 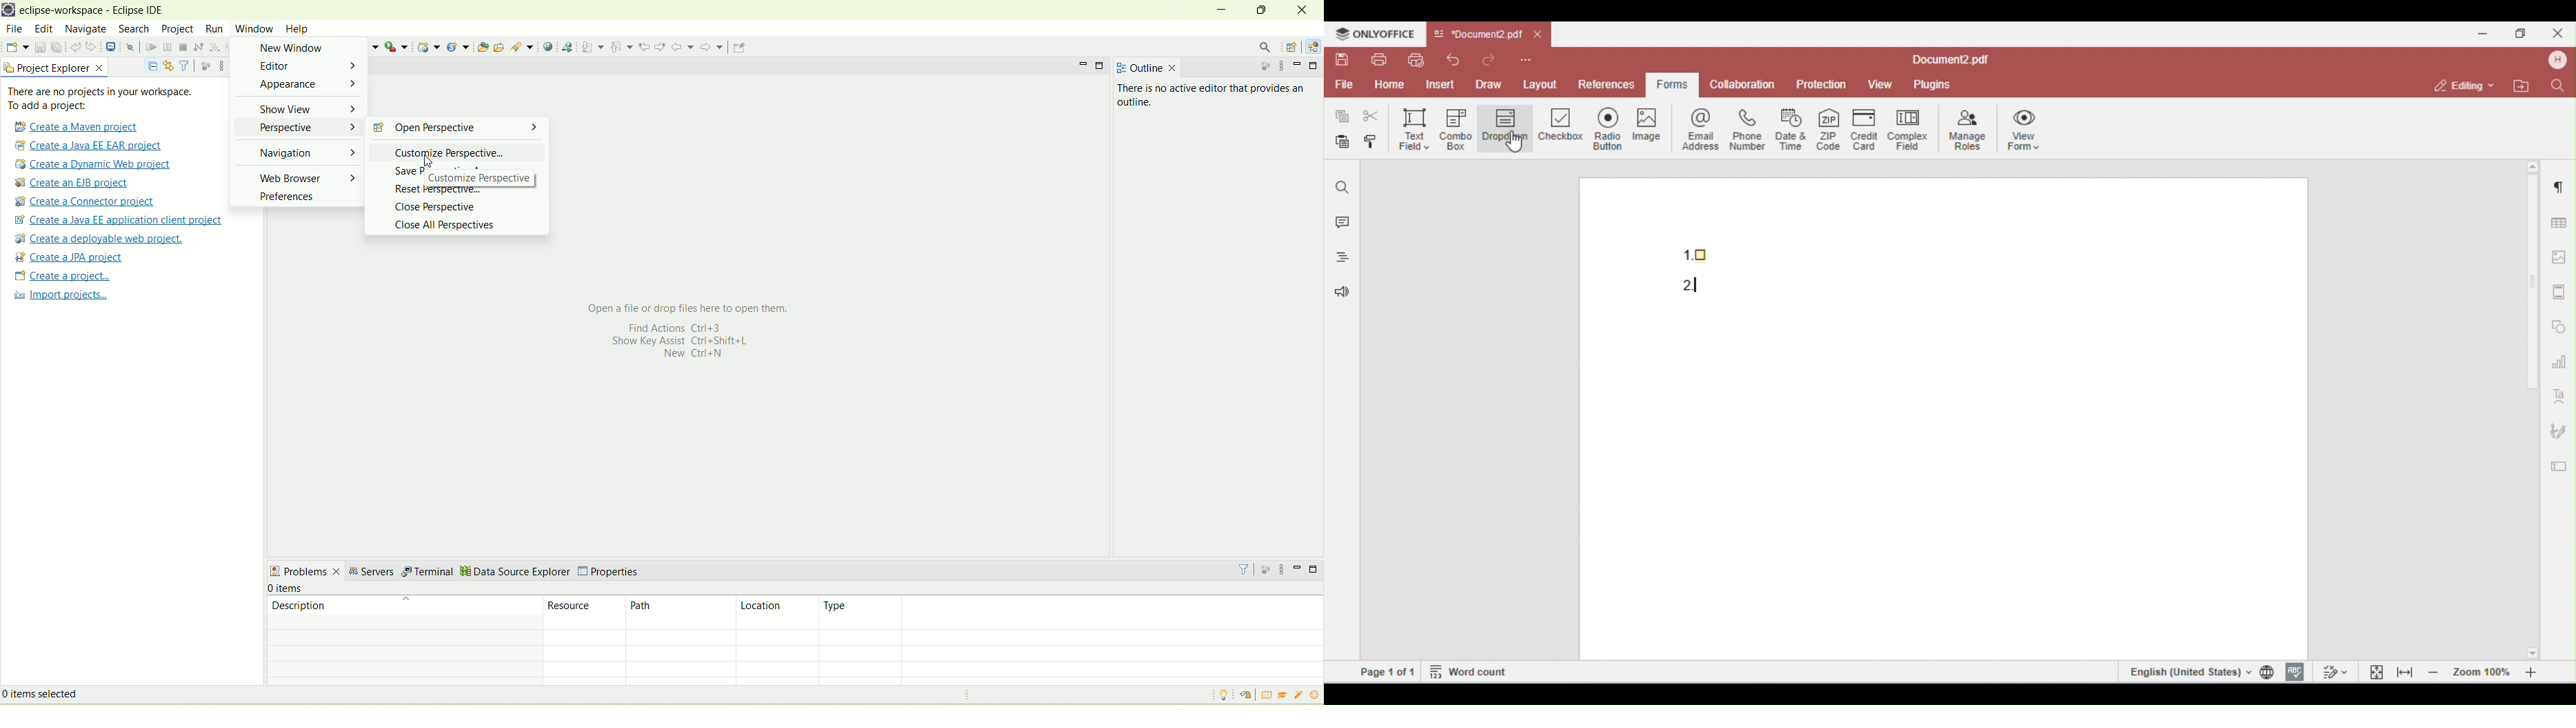 What do you see at coordinates (738, 49) in the screenshot?
I see `pin editor` at bounding box center [738, 49].